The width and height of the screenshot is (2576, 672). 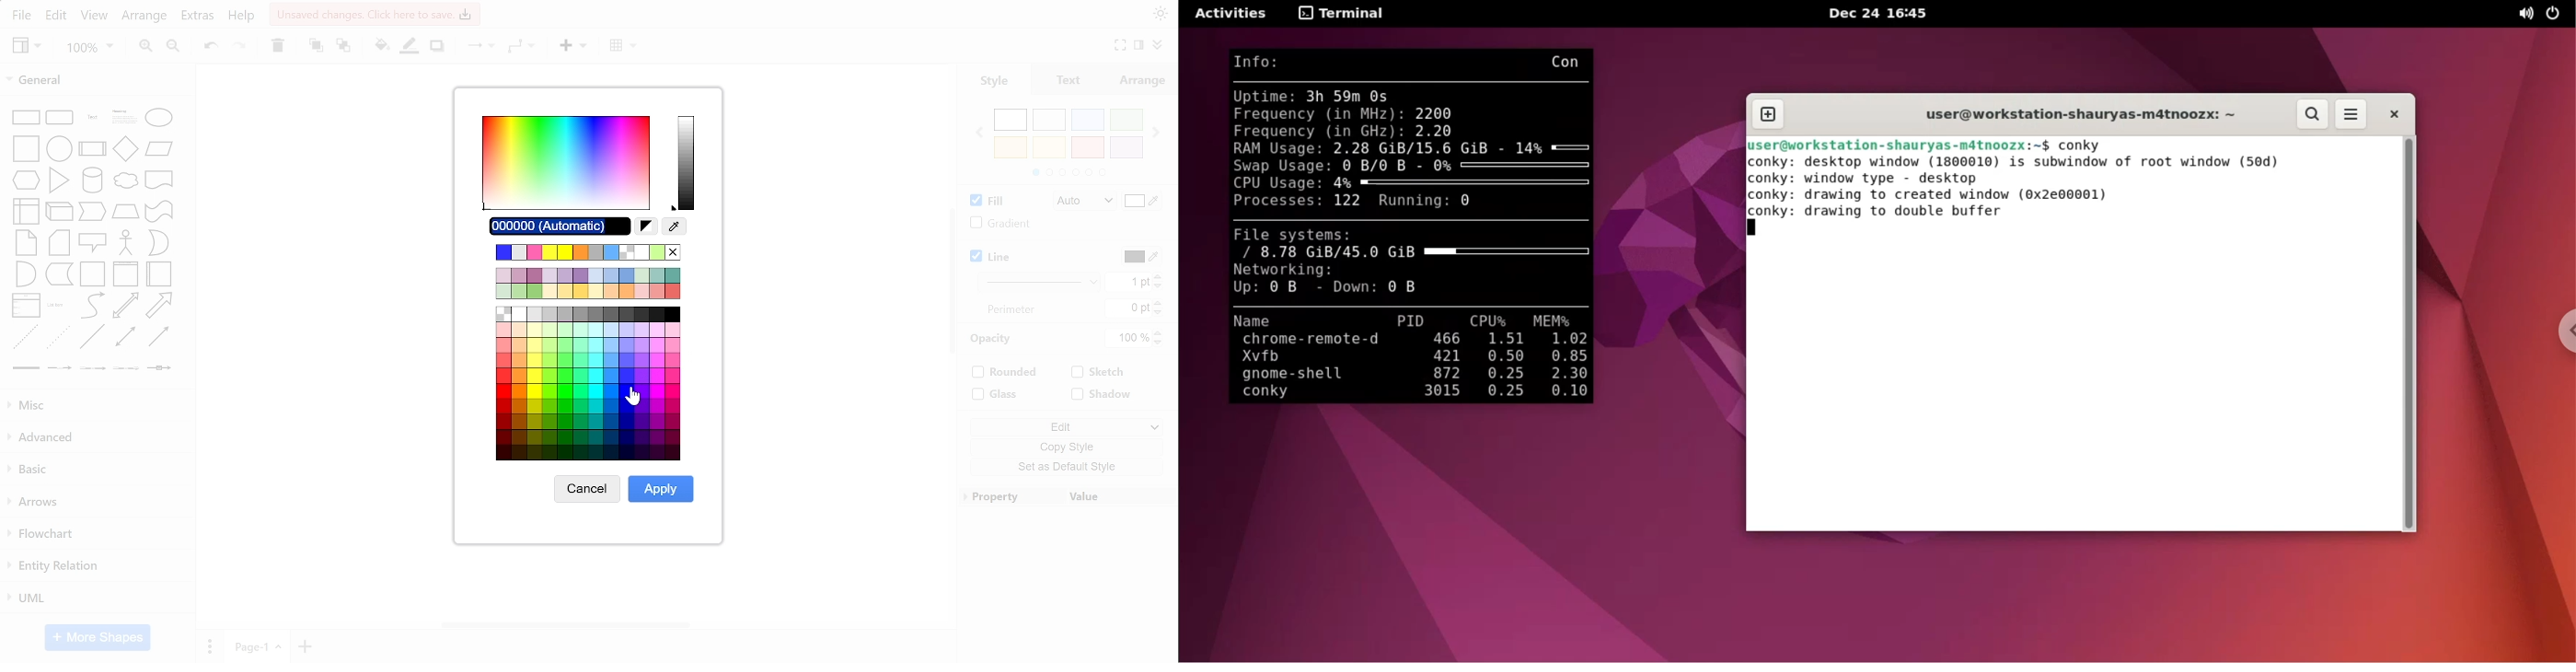 I want to click on colors, so click(x=1068, y=143).